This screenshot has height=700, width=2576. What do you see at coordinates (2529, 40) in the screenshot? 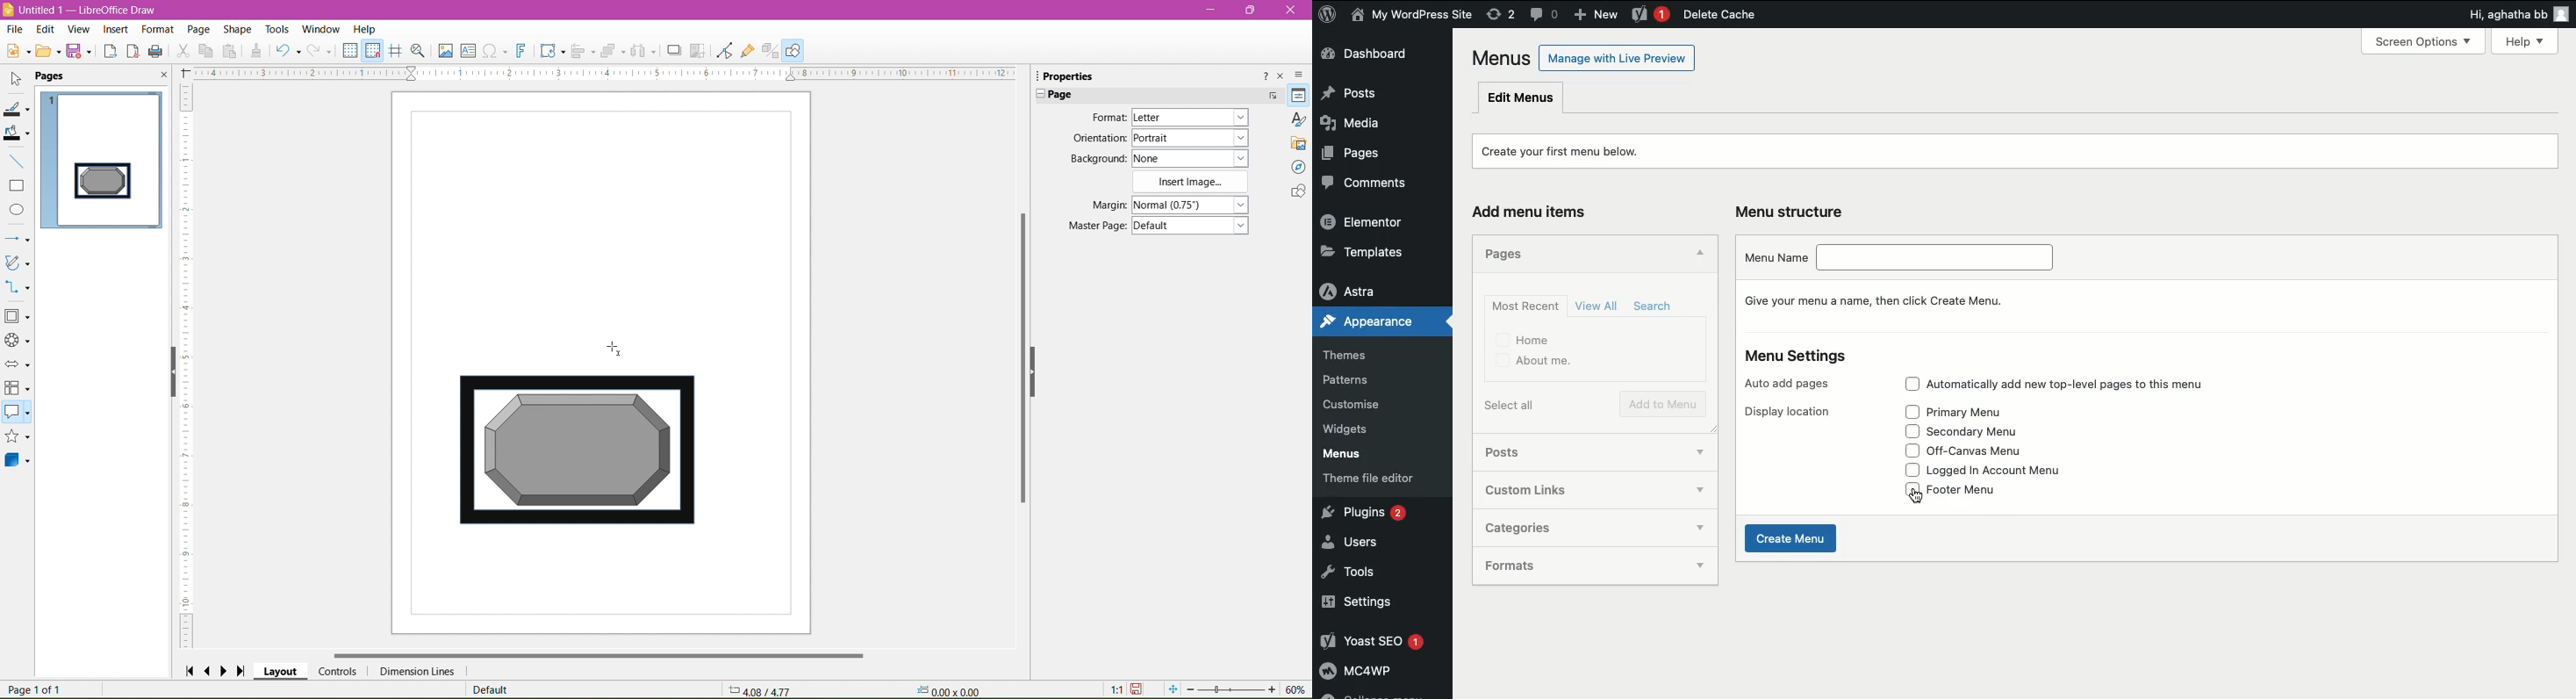
I see `Help` at bounding box center [2529, 40].